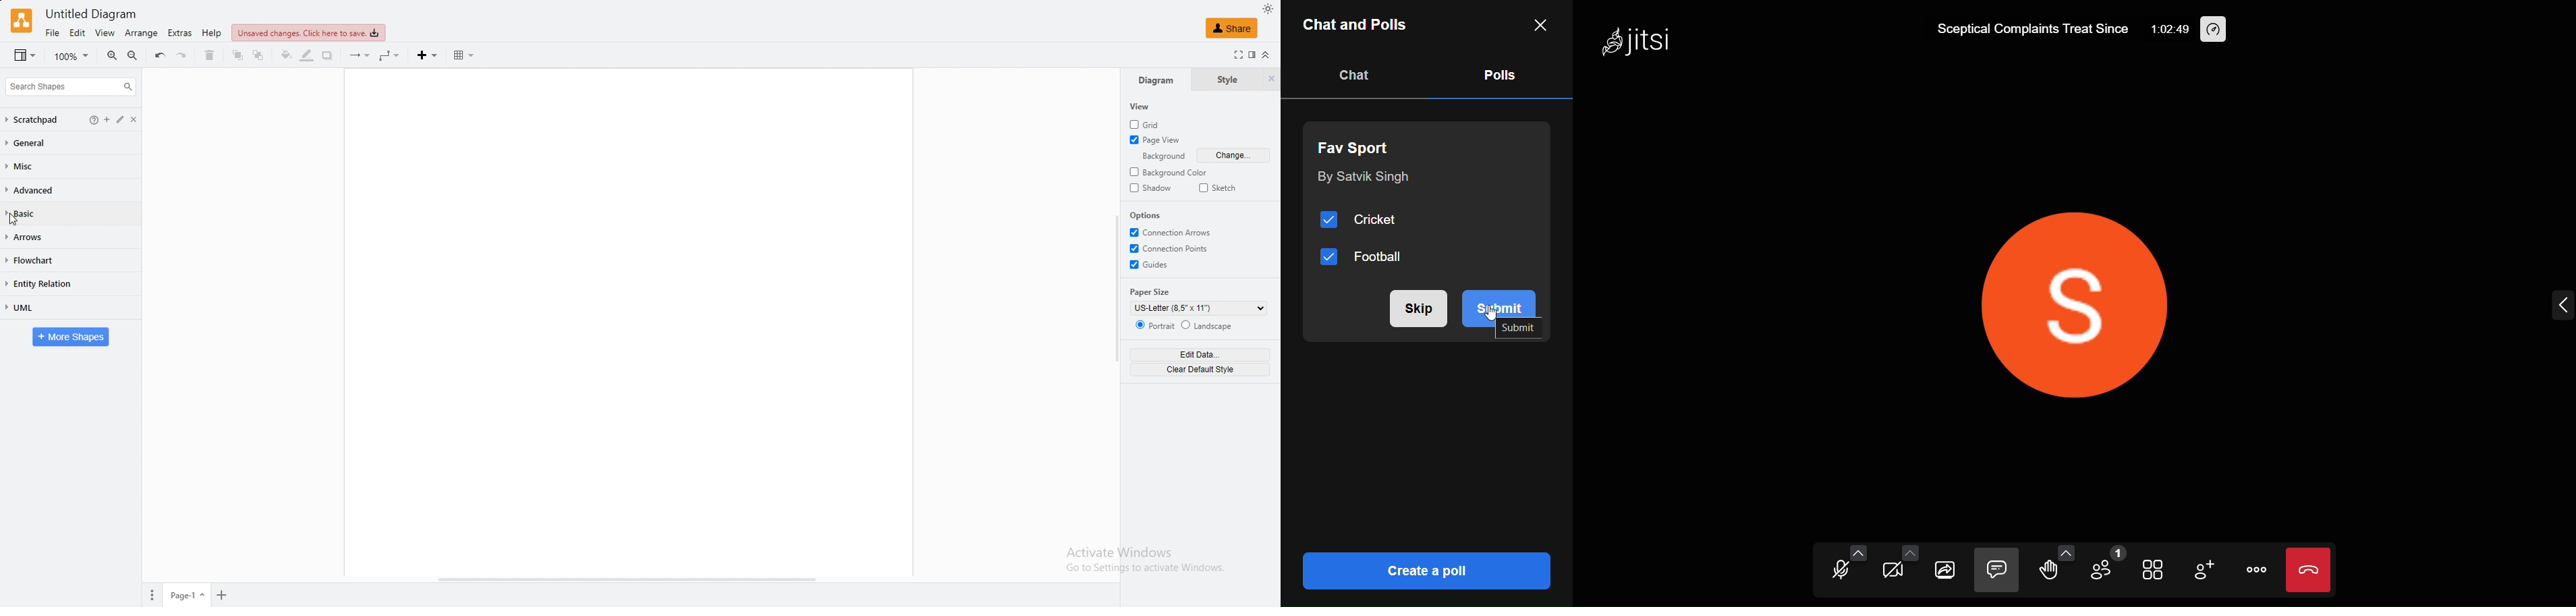 The image size is (2576, 616). I want to click on canvas, so click(629, 321).